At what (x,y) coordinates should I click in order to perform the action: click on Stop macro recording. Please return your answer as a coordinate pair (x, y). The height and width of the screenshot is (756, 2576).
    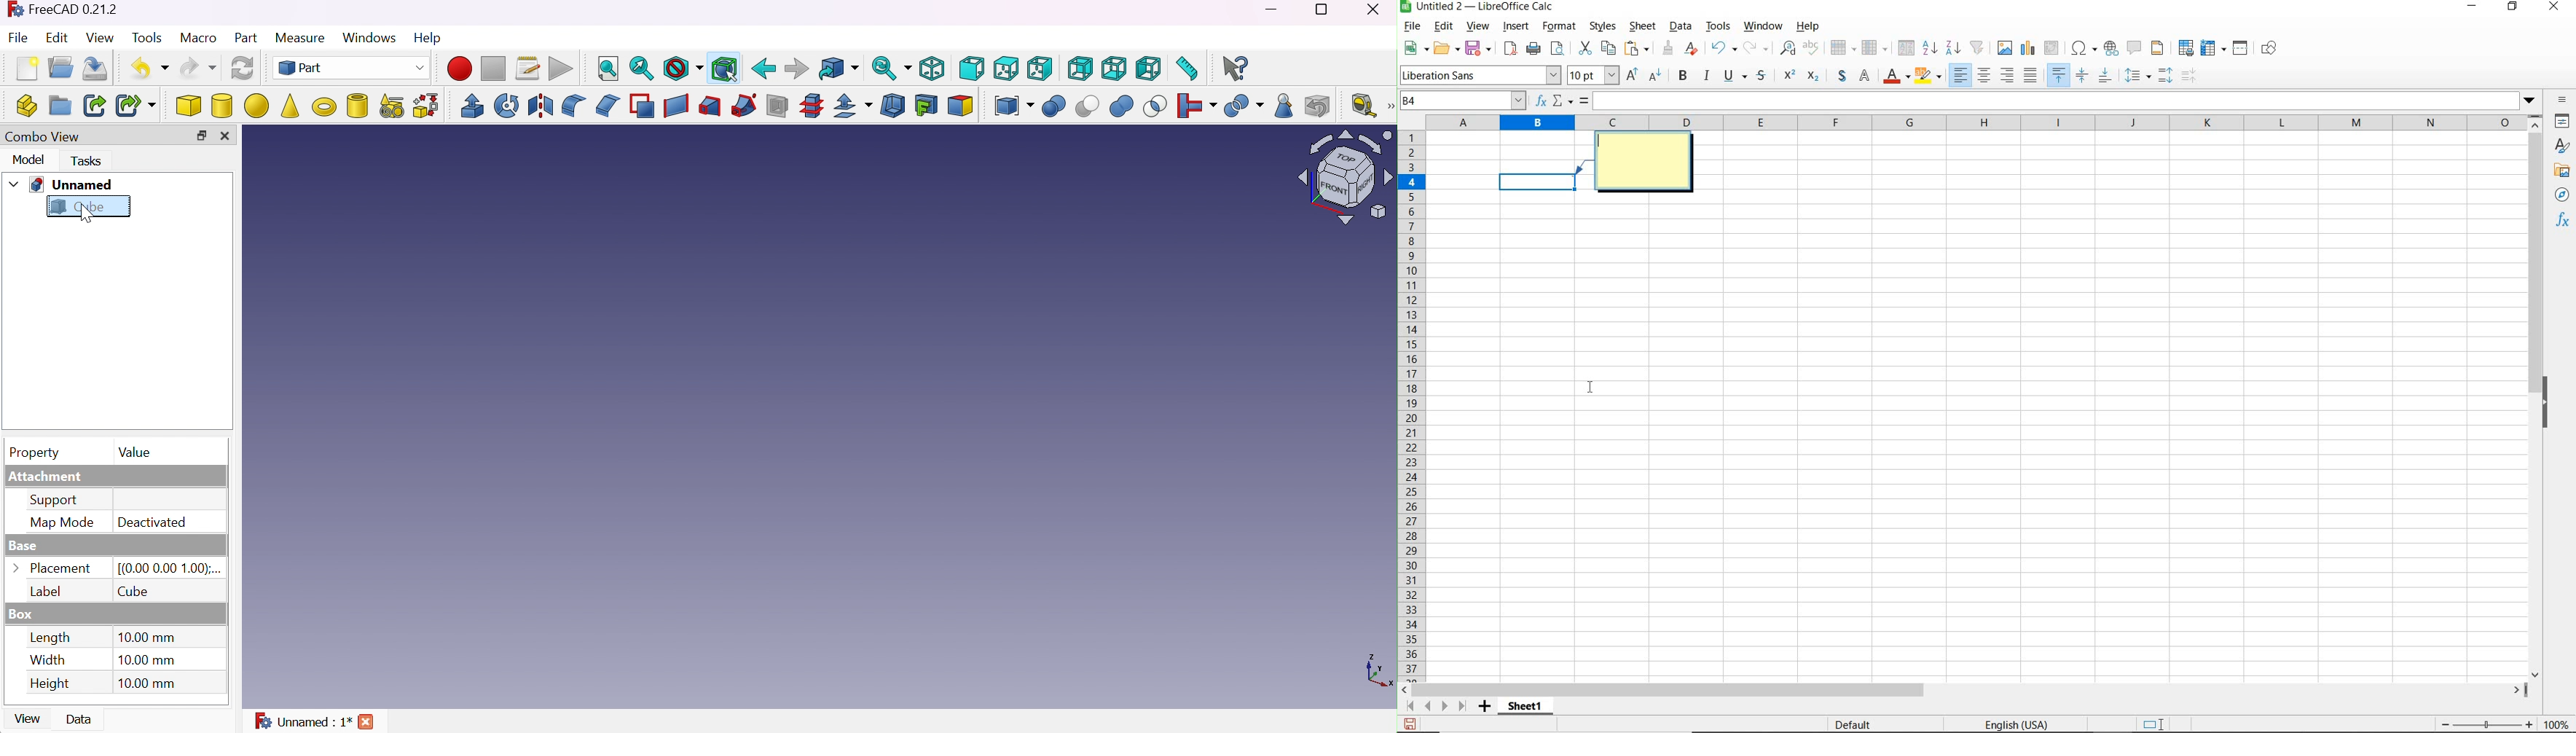
    Looking at the image, I should click on (493, 69).